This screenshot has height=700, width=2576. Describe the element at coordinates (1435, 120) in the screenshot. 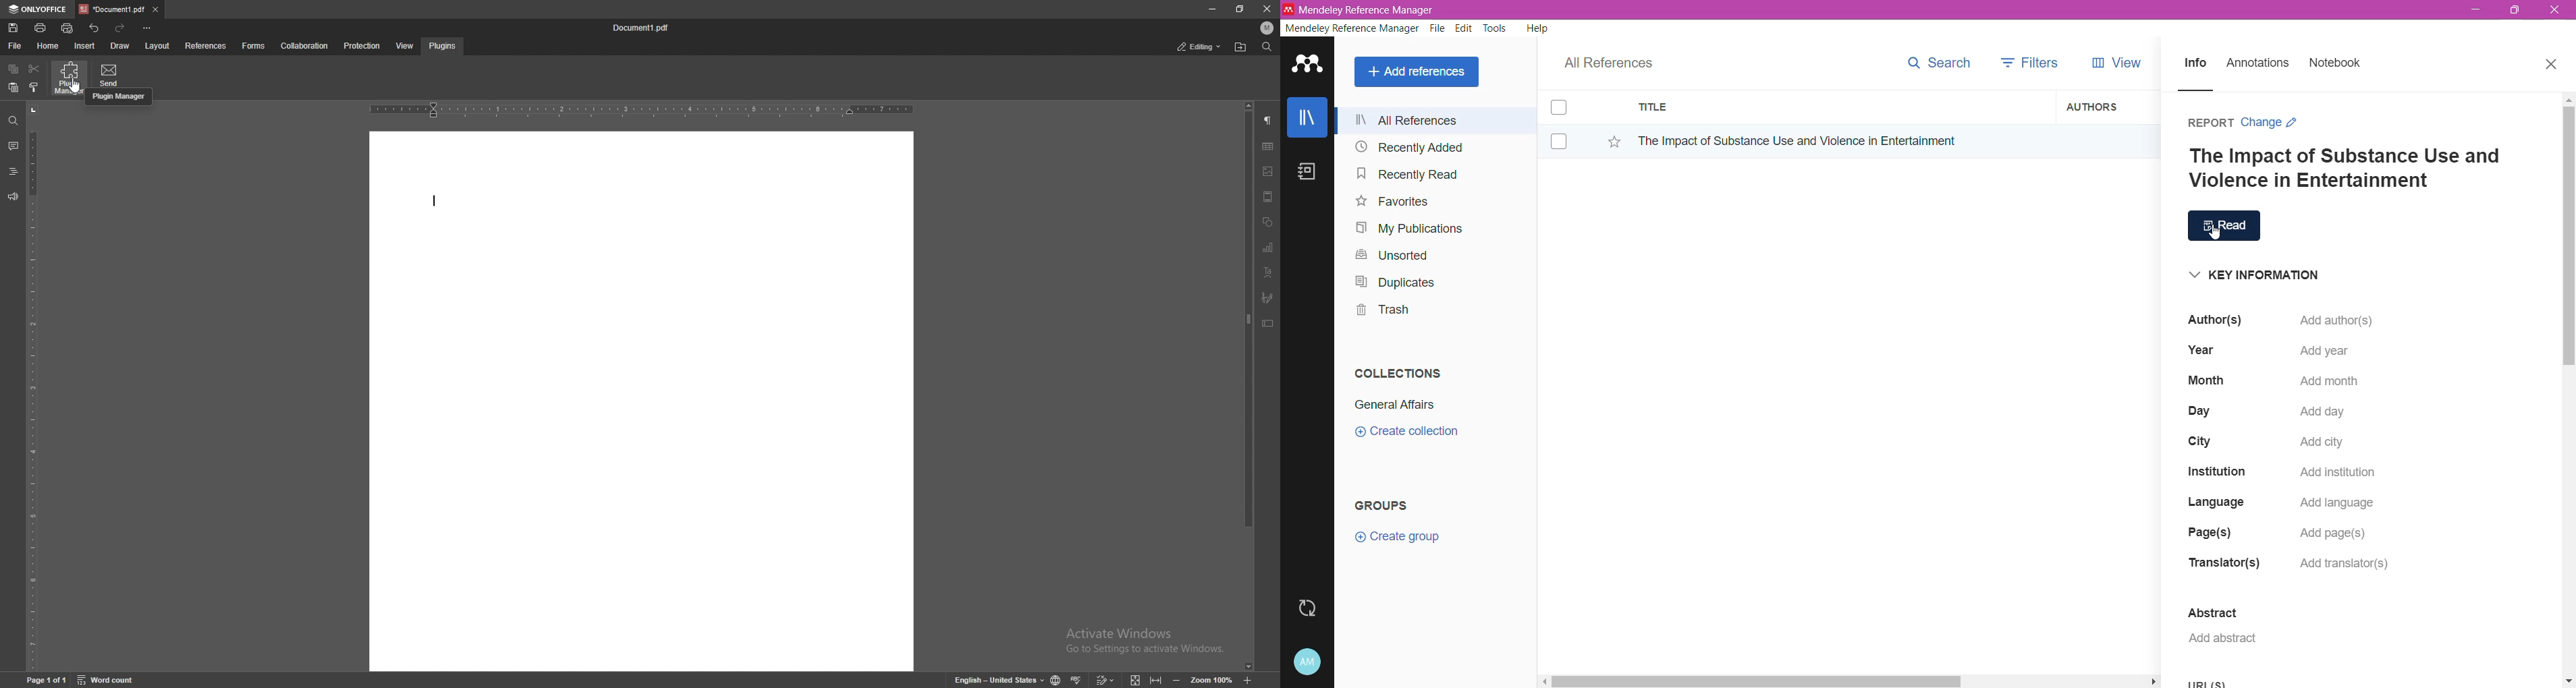

I see `All References` at that location.